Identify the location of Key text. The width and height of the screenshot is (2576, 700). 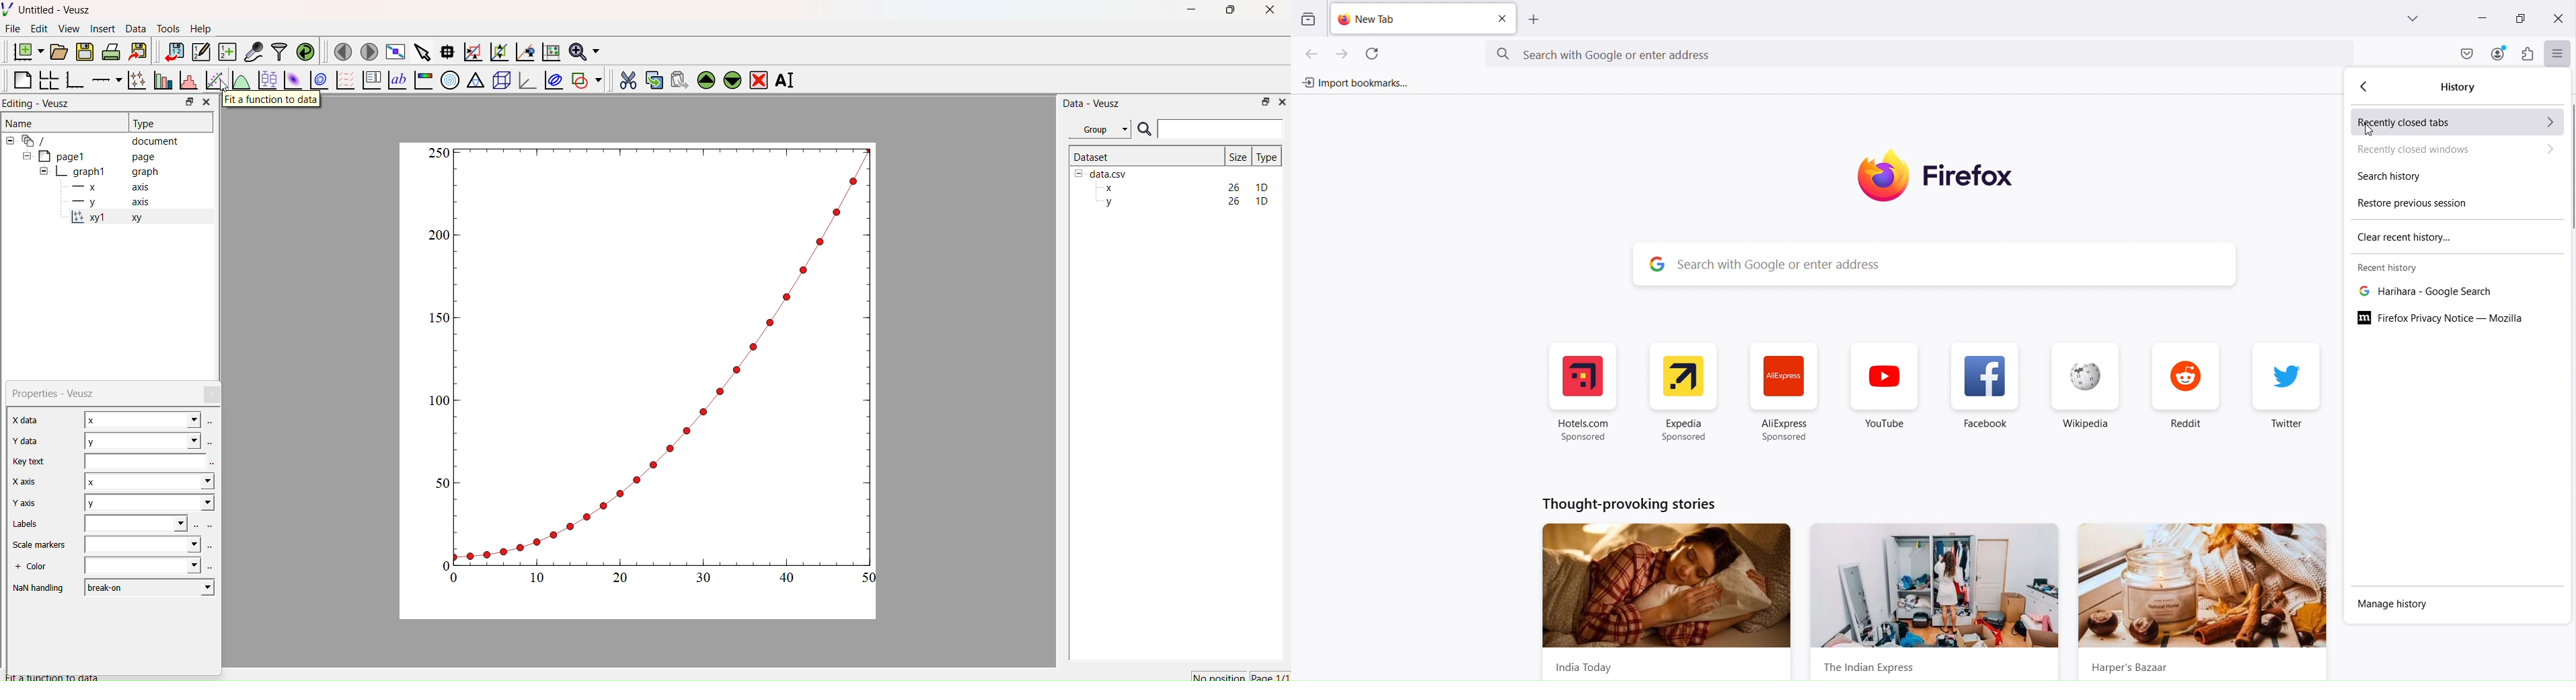
(30, 460).